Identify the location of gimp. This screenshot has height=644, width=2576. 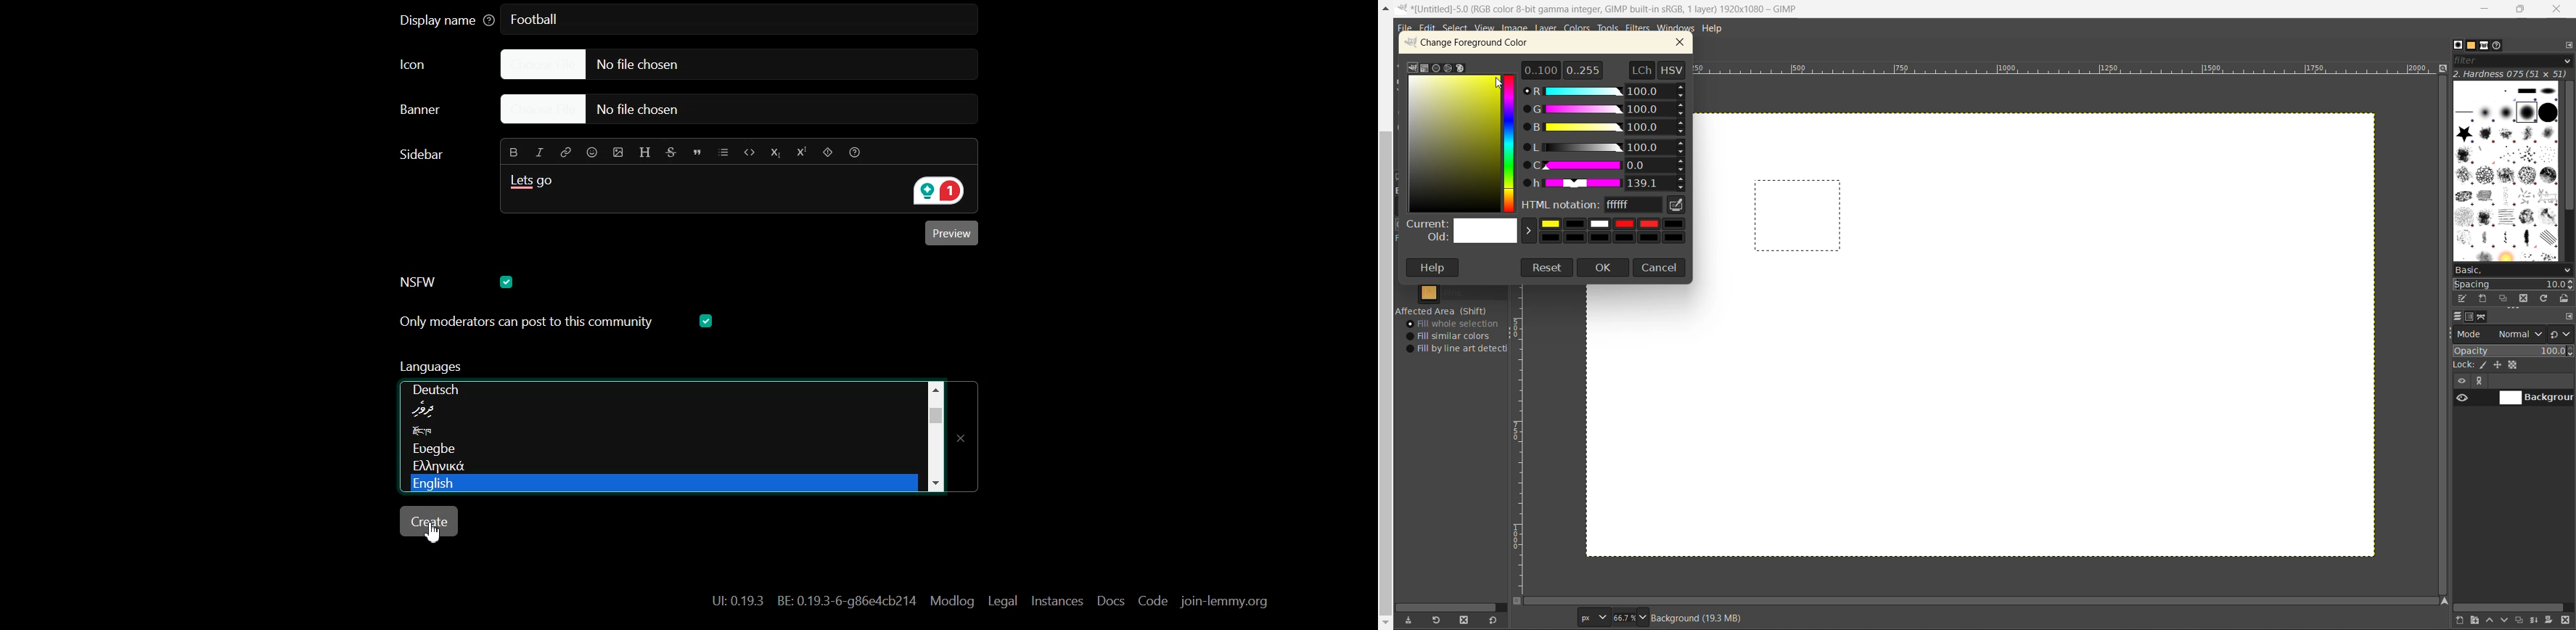
(1412, 67).